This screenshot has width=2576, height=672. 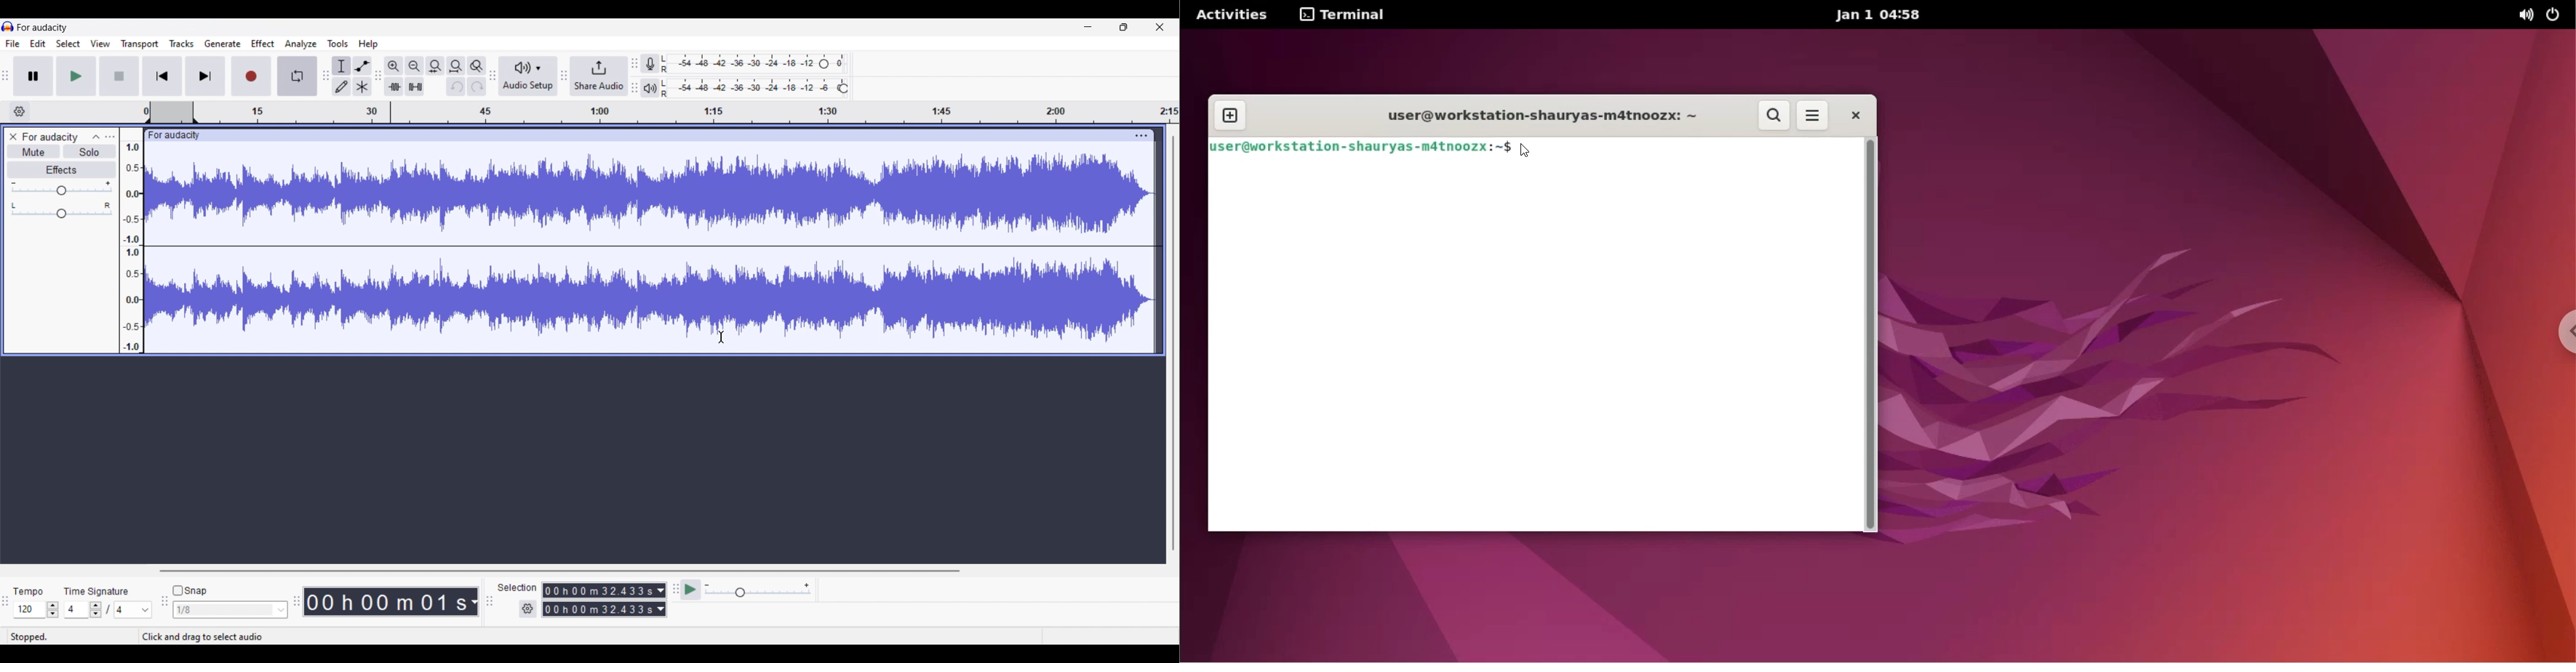 I want to click on Pause, so click(x=34, y=76).